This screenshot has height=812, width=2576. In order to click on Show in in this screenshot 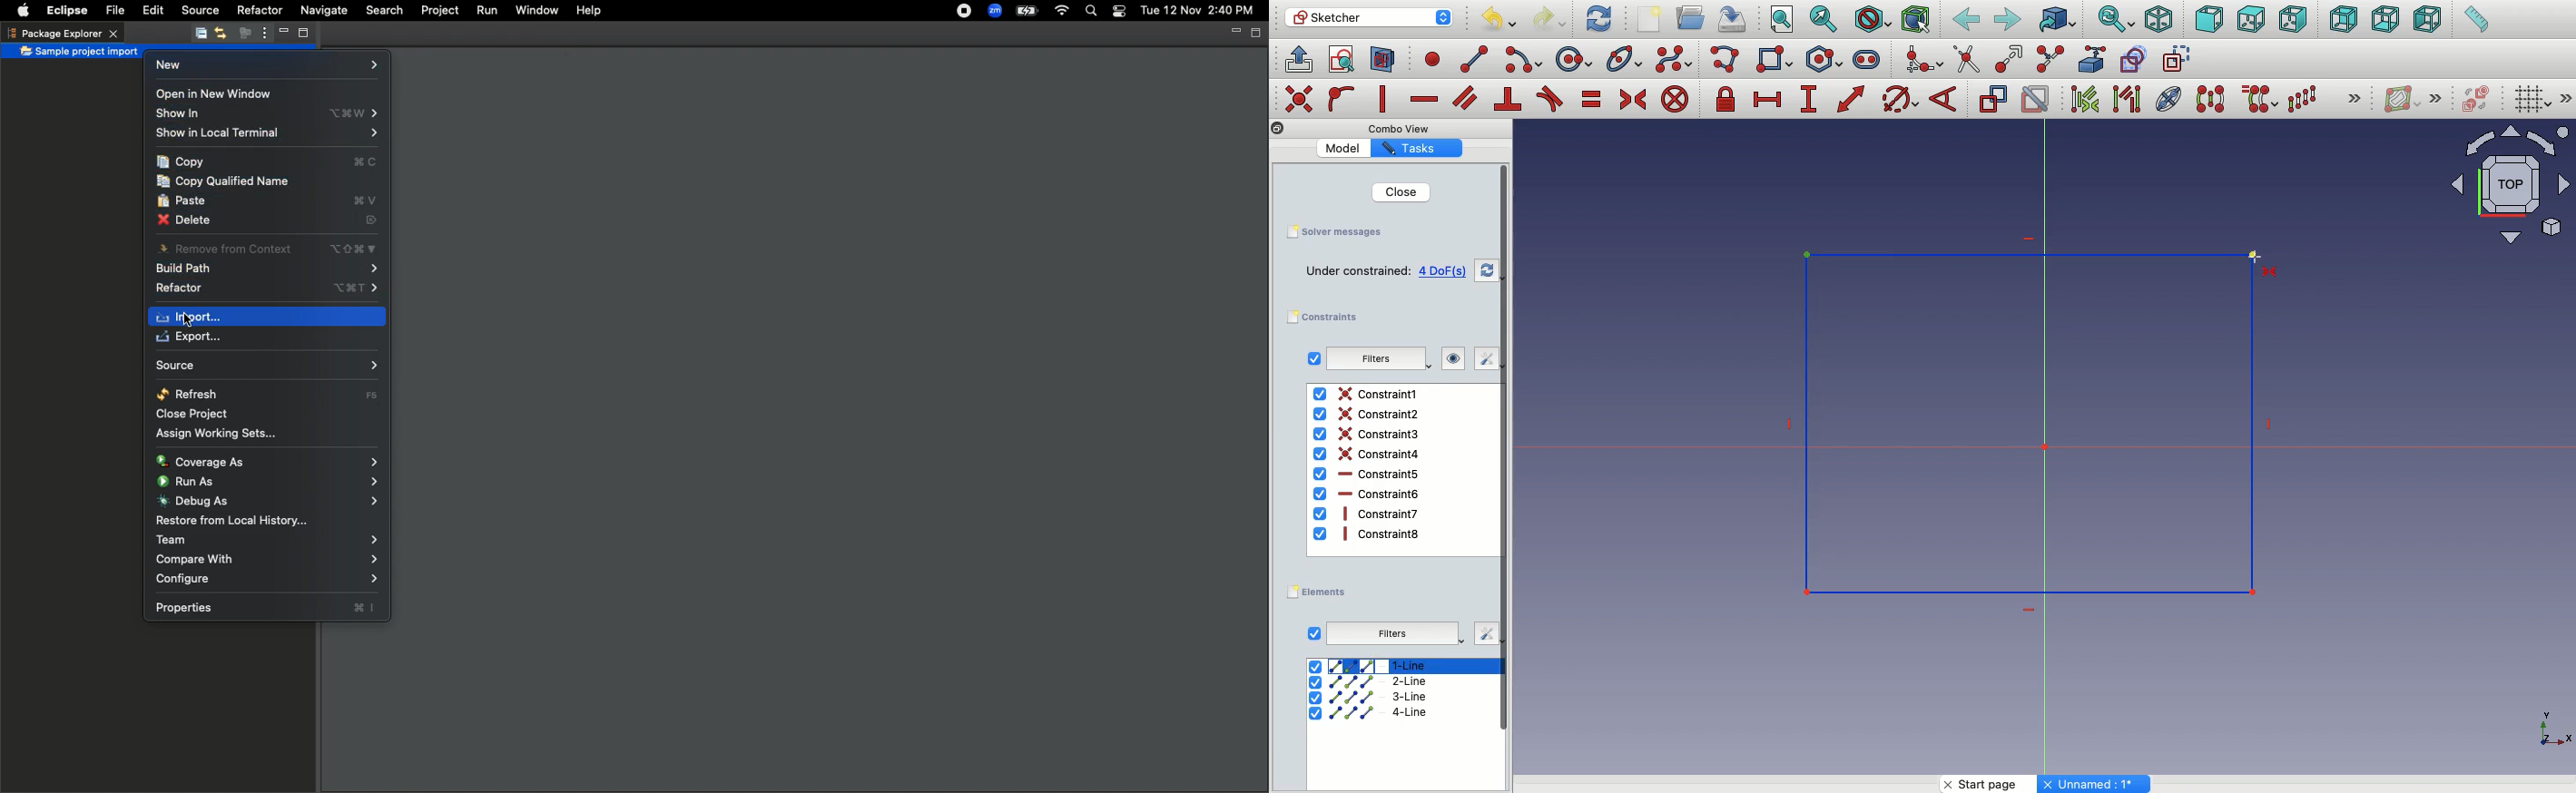, I will do `click(270, 114)`.